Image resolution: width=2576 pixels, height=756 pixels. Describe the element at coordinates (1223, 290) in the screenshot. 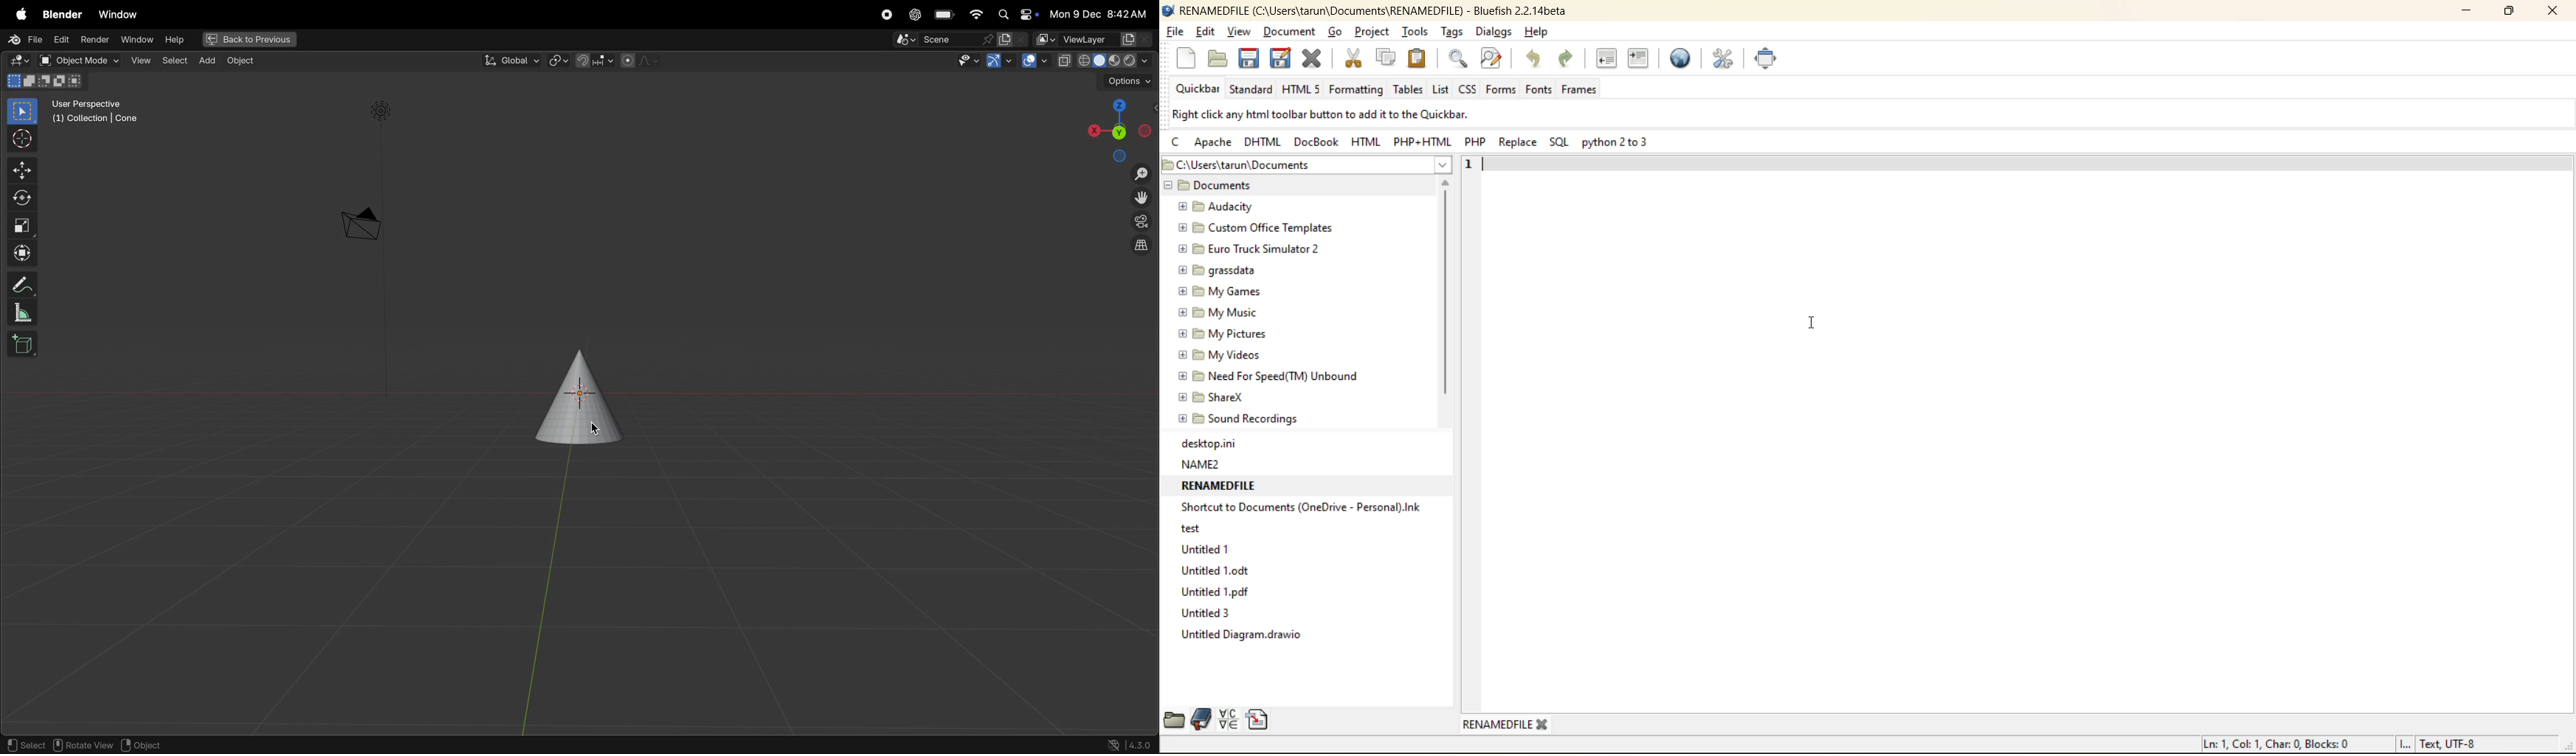

I see `My Games` at that location.